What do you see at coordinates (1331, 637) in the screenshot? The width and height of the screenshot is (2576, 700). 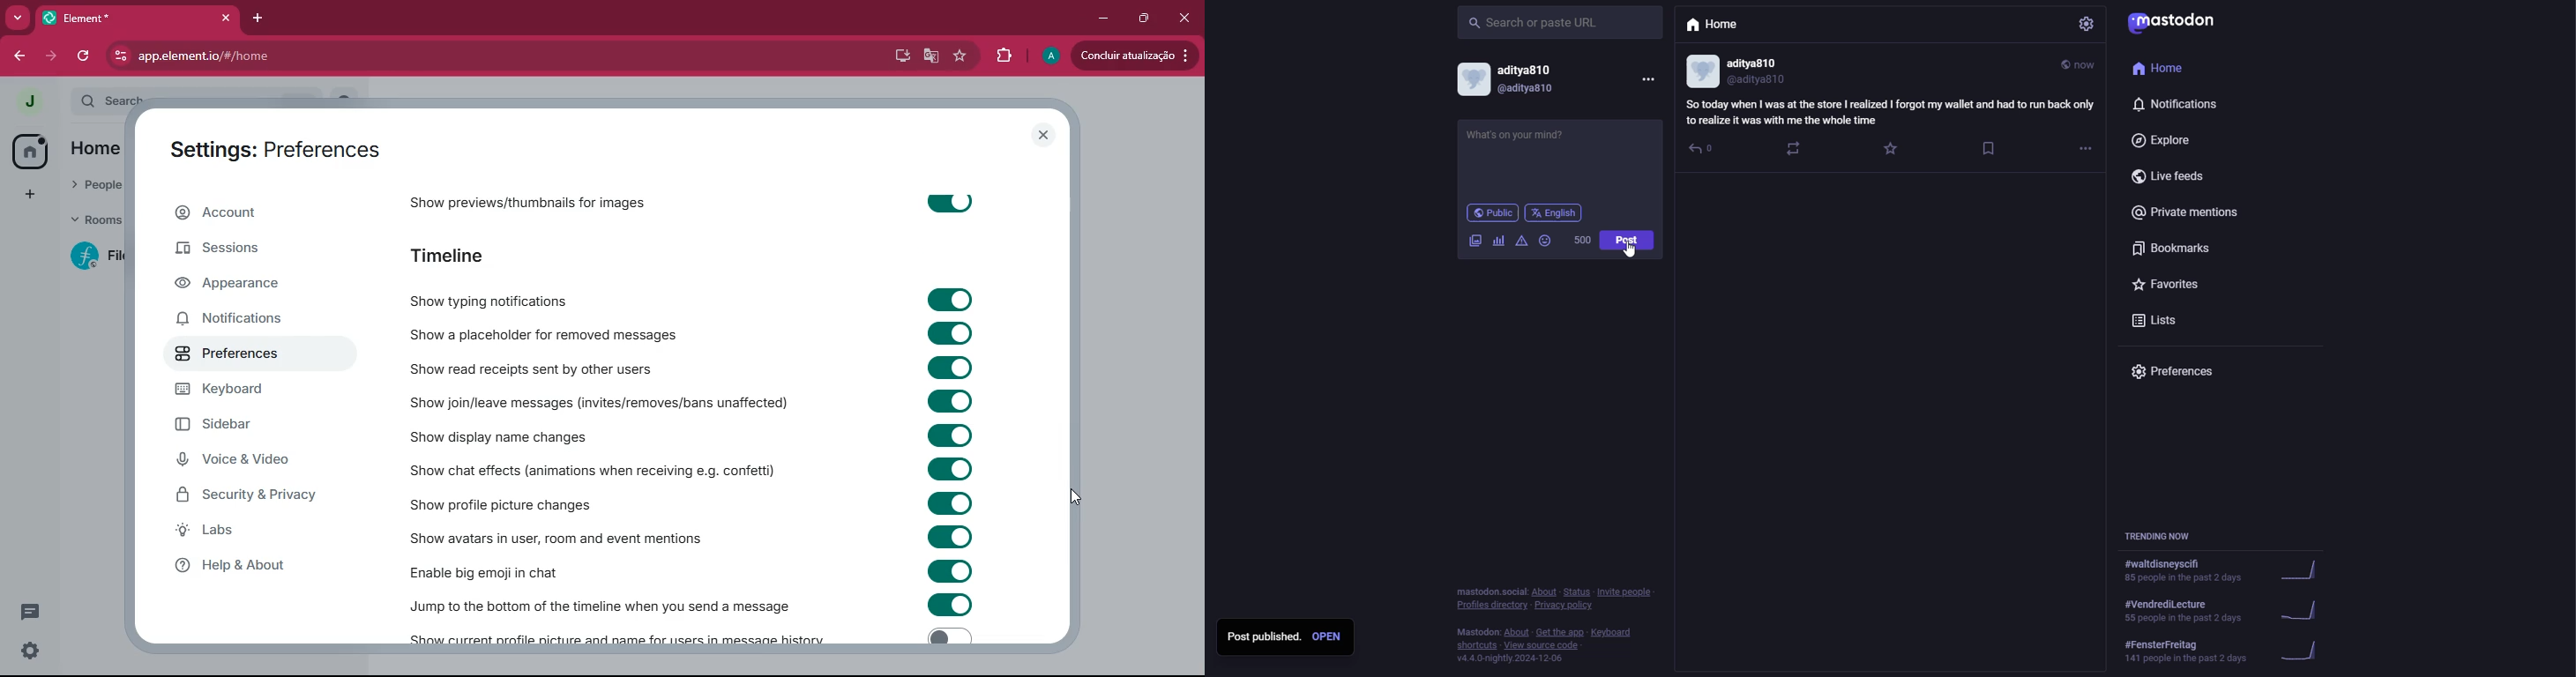 I see `ope` at bounding box center [1331, 637].